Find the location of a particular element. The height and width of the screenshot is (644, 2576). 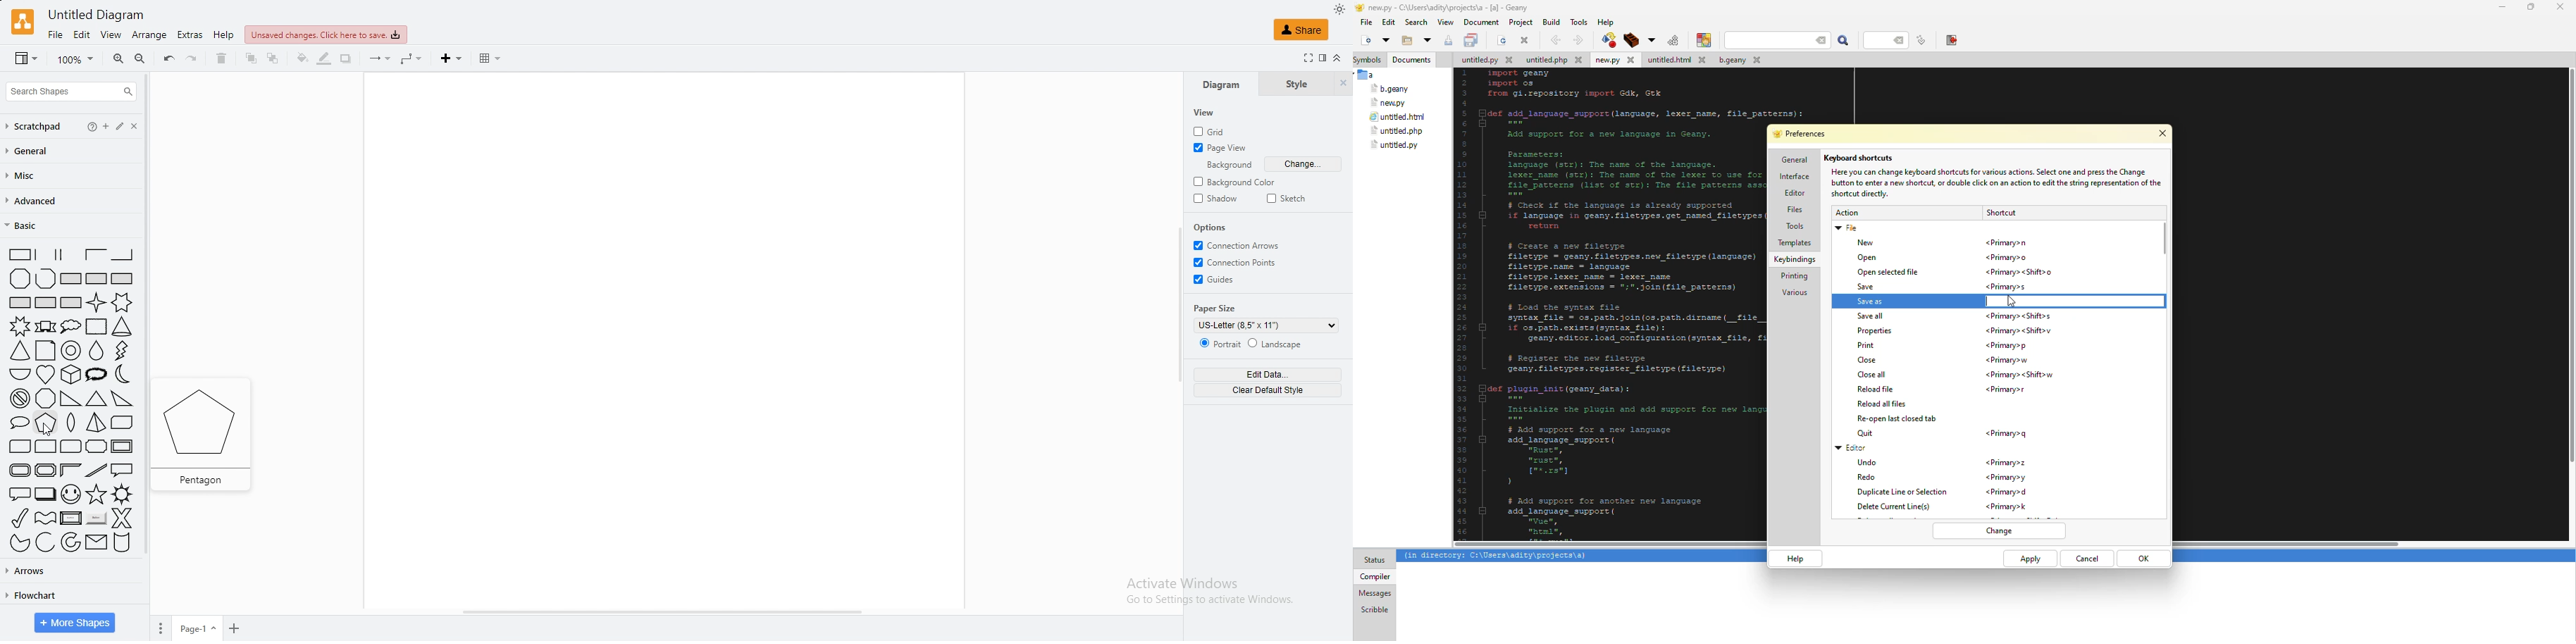

reload all is located at coordinates (1881, 404).